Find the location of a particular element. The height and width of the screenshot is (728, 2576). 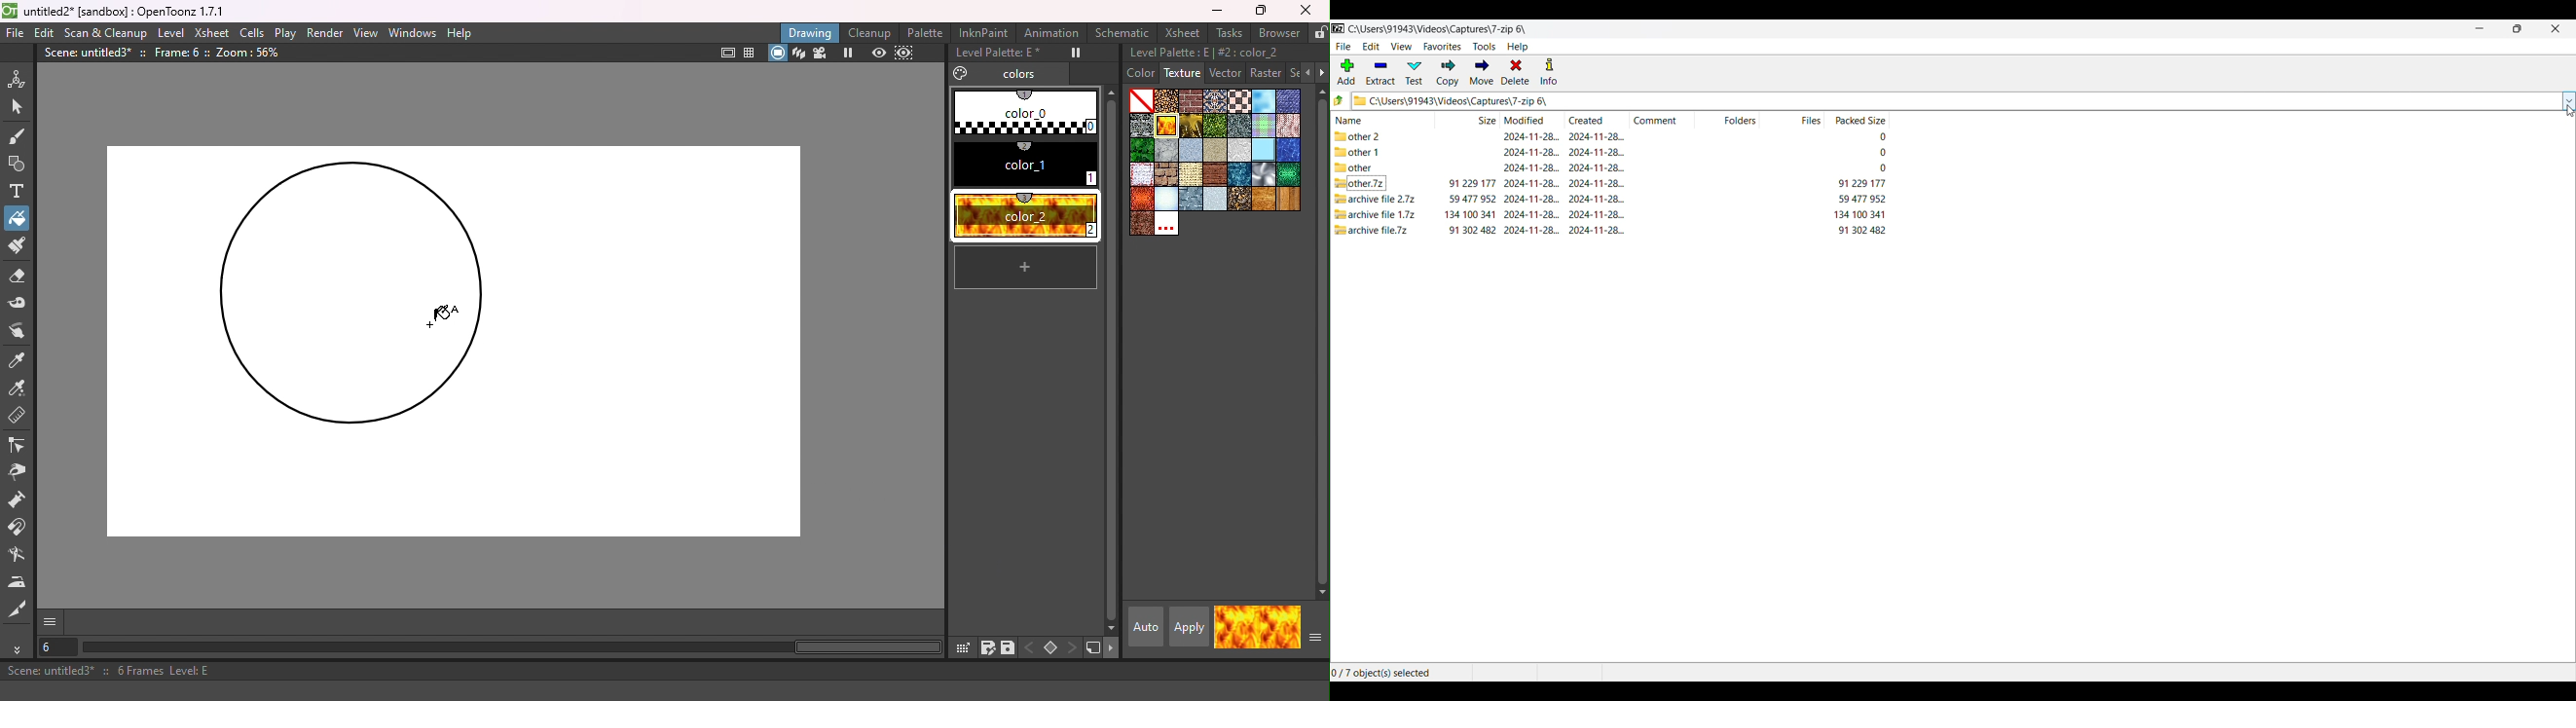

Modified column is located at coordinates (1533, 119).